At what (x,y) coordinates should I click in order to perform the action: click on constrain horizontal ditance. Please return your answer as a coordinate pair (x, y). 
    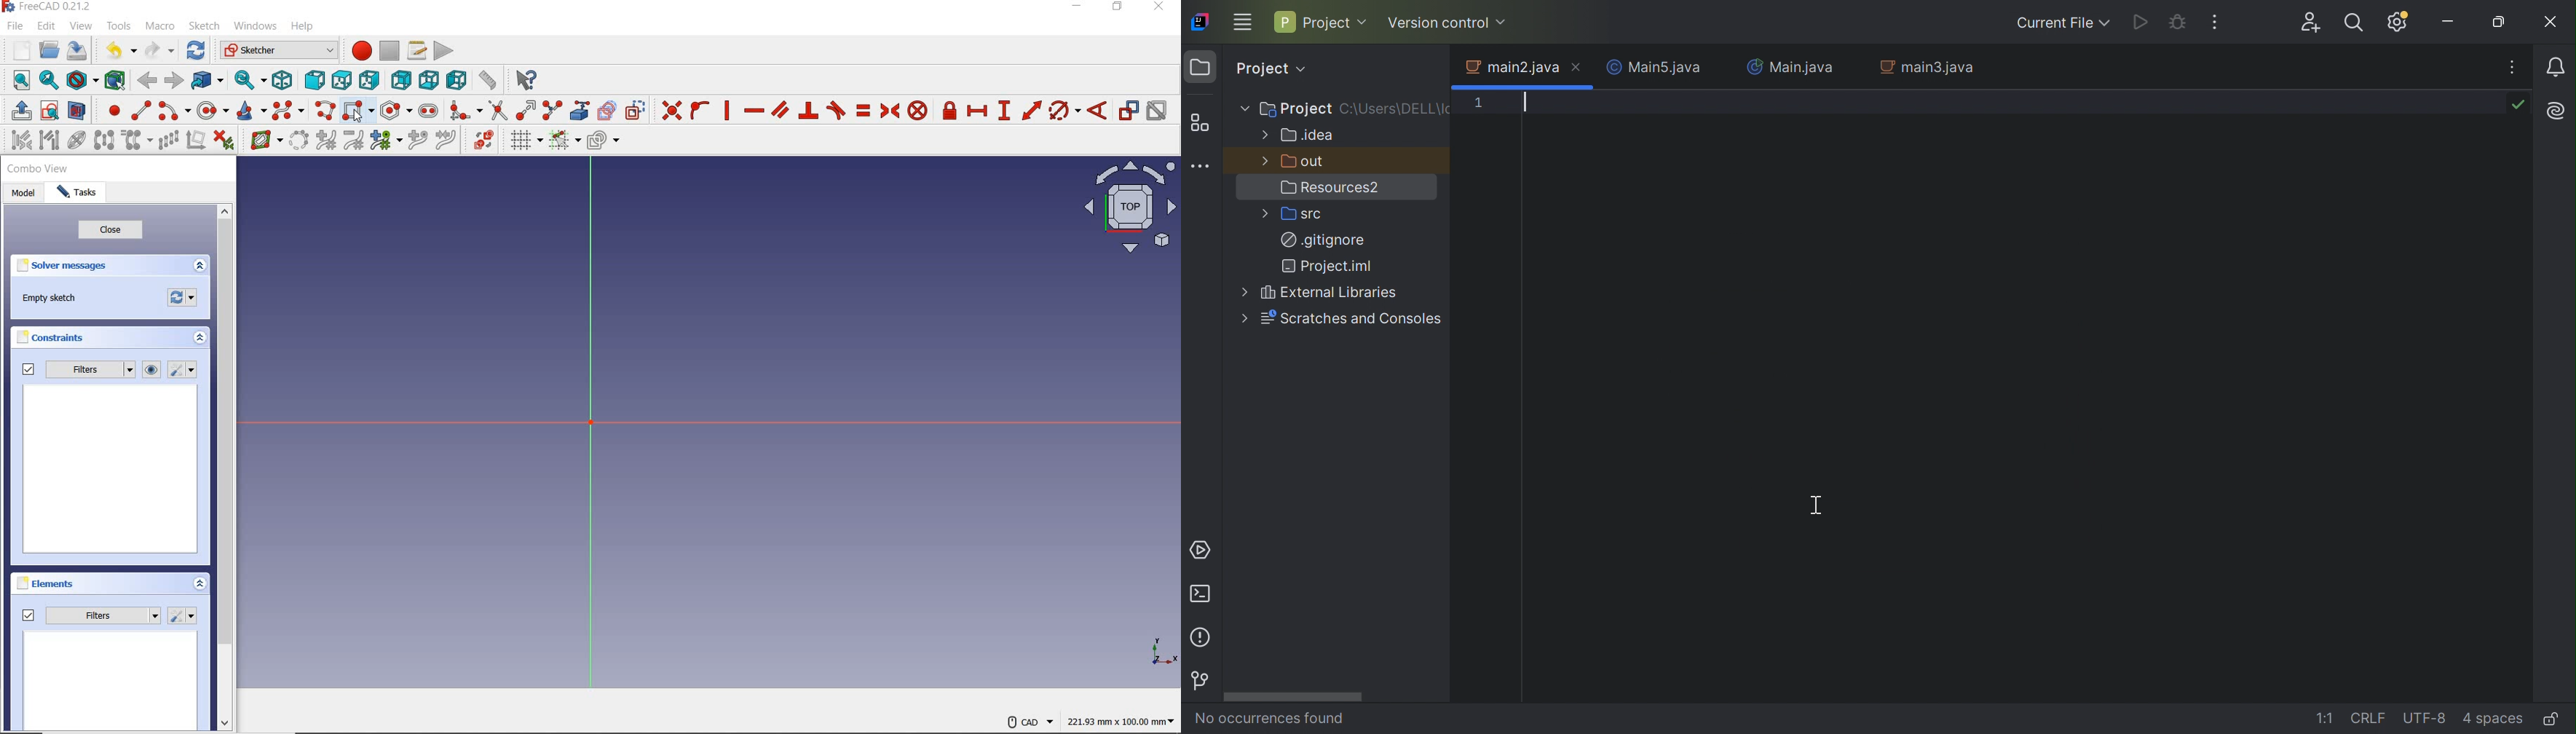
    Looking at the image, I should click on (979, 110).